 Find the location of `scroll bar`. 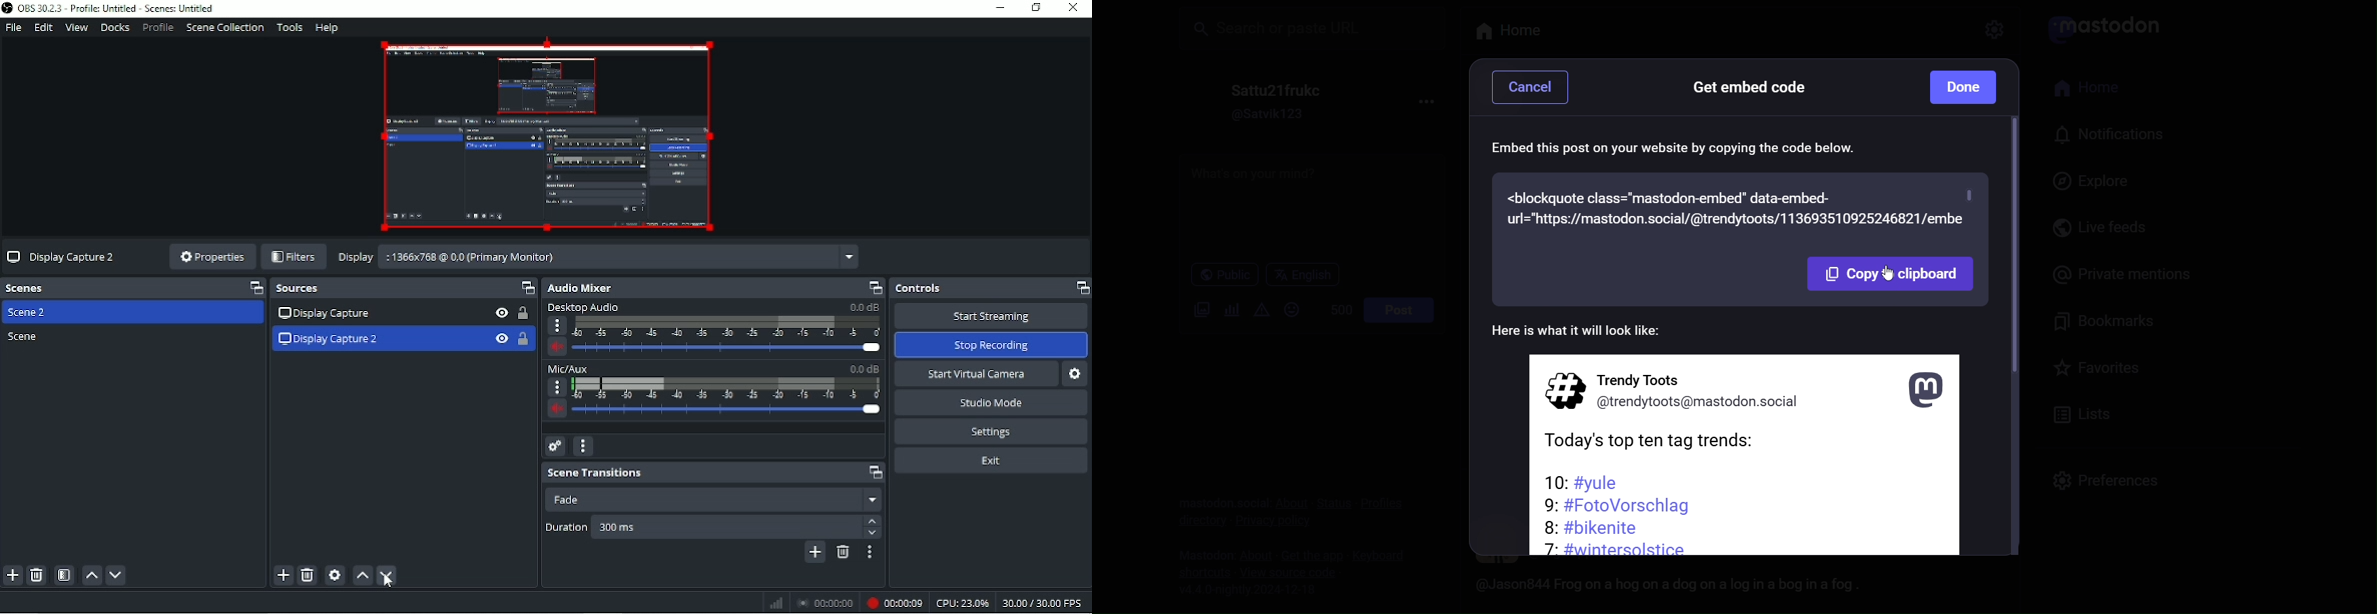

scroll bar is located at coordinates (2012, 336).